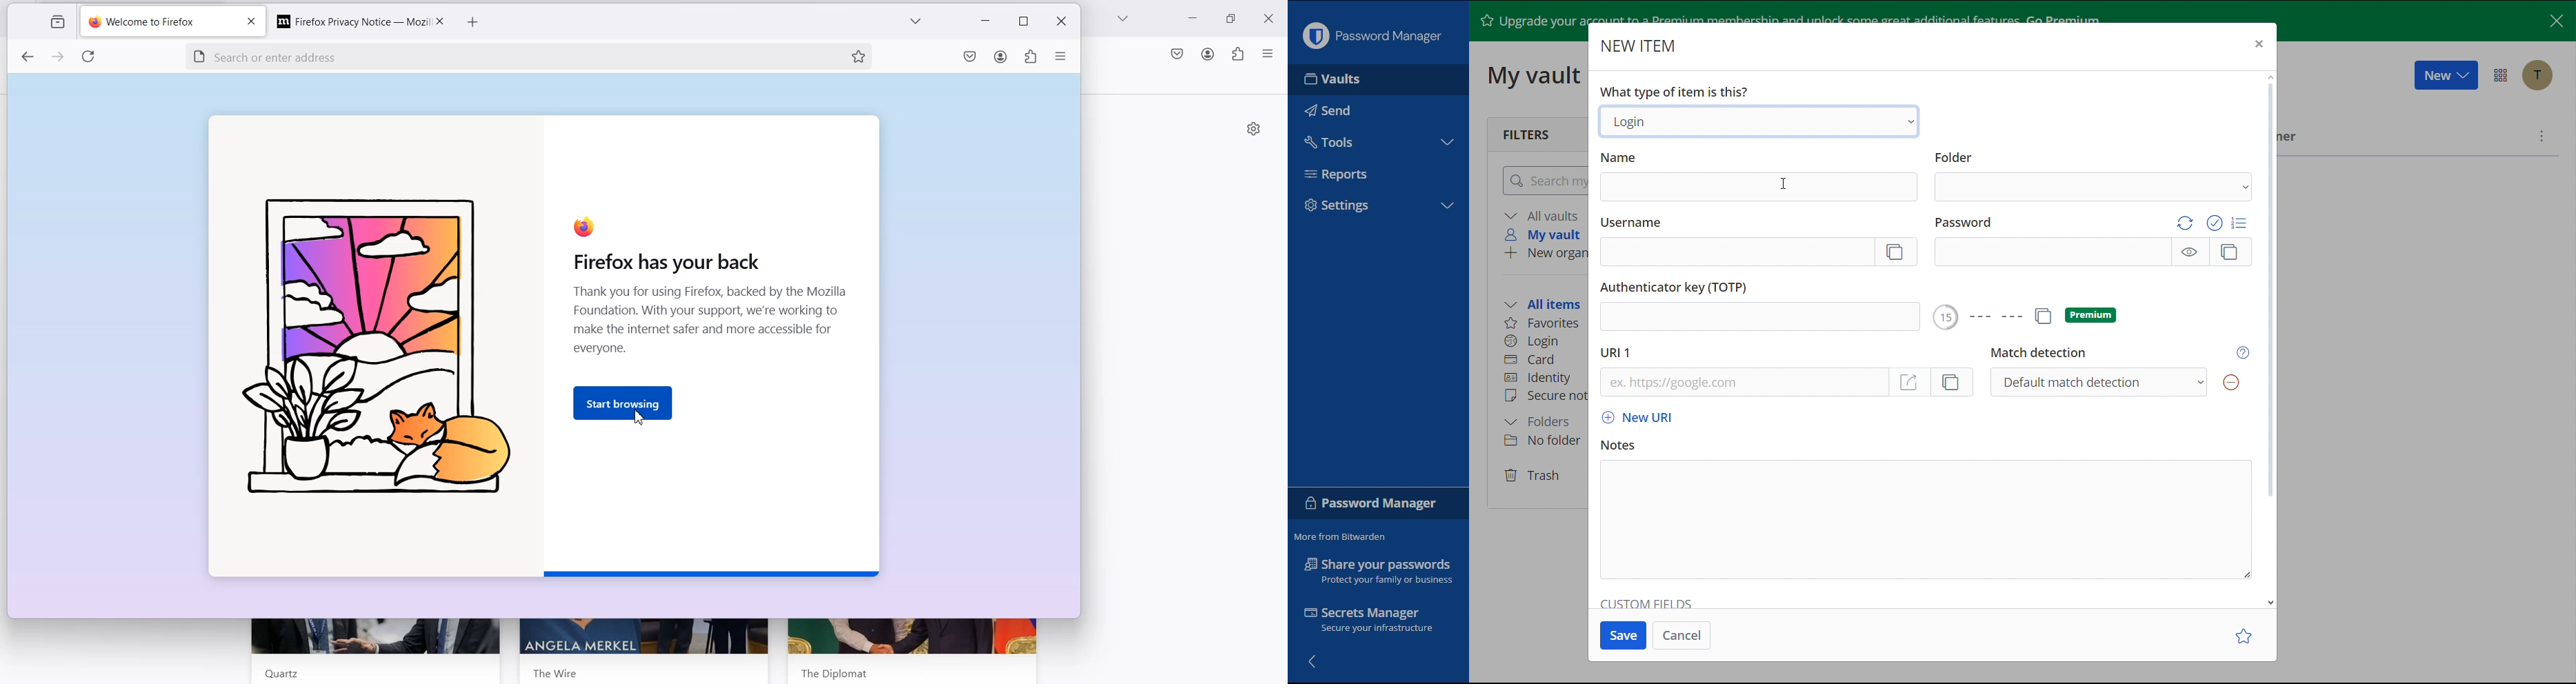 This screenshot has width=2576, height=700. Describe the element at coordinates (557, 671) in the screenshot. I see `The Wire` at that location.